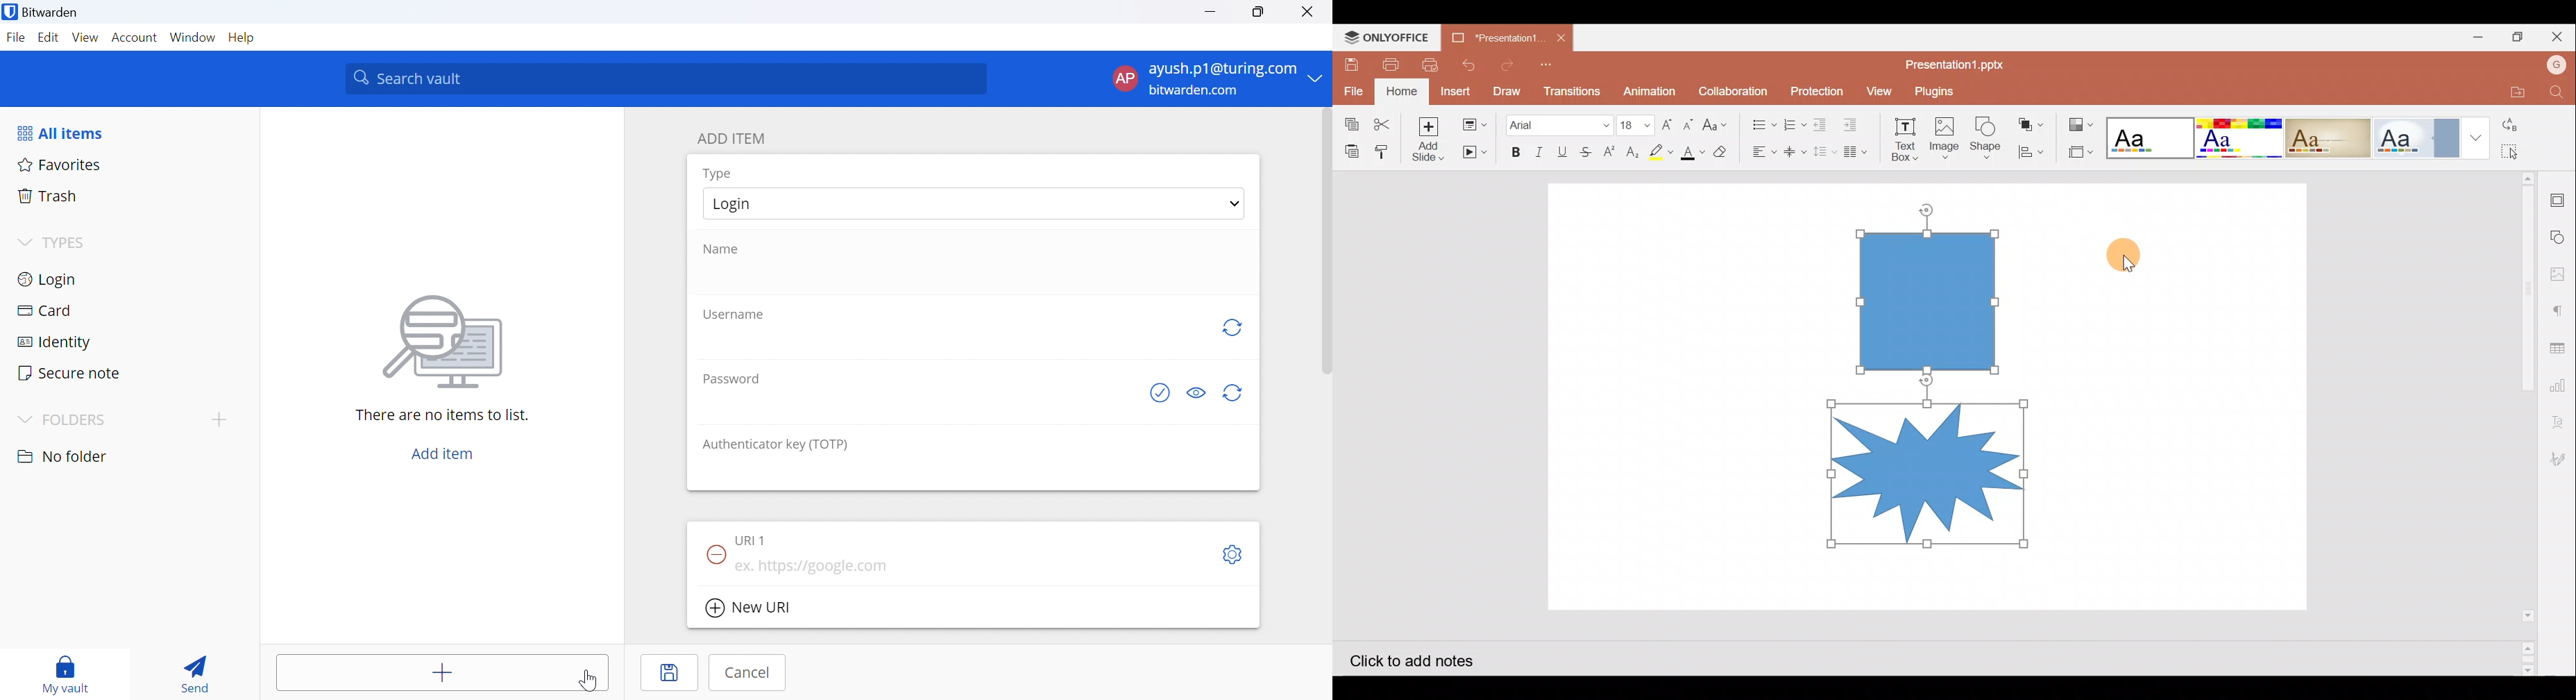 The image size is (2576, 700). Describe the element at coordinates (1352, 60) in the screenshot. I see `Save` at that location.